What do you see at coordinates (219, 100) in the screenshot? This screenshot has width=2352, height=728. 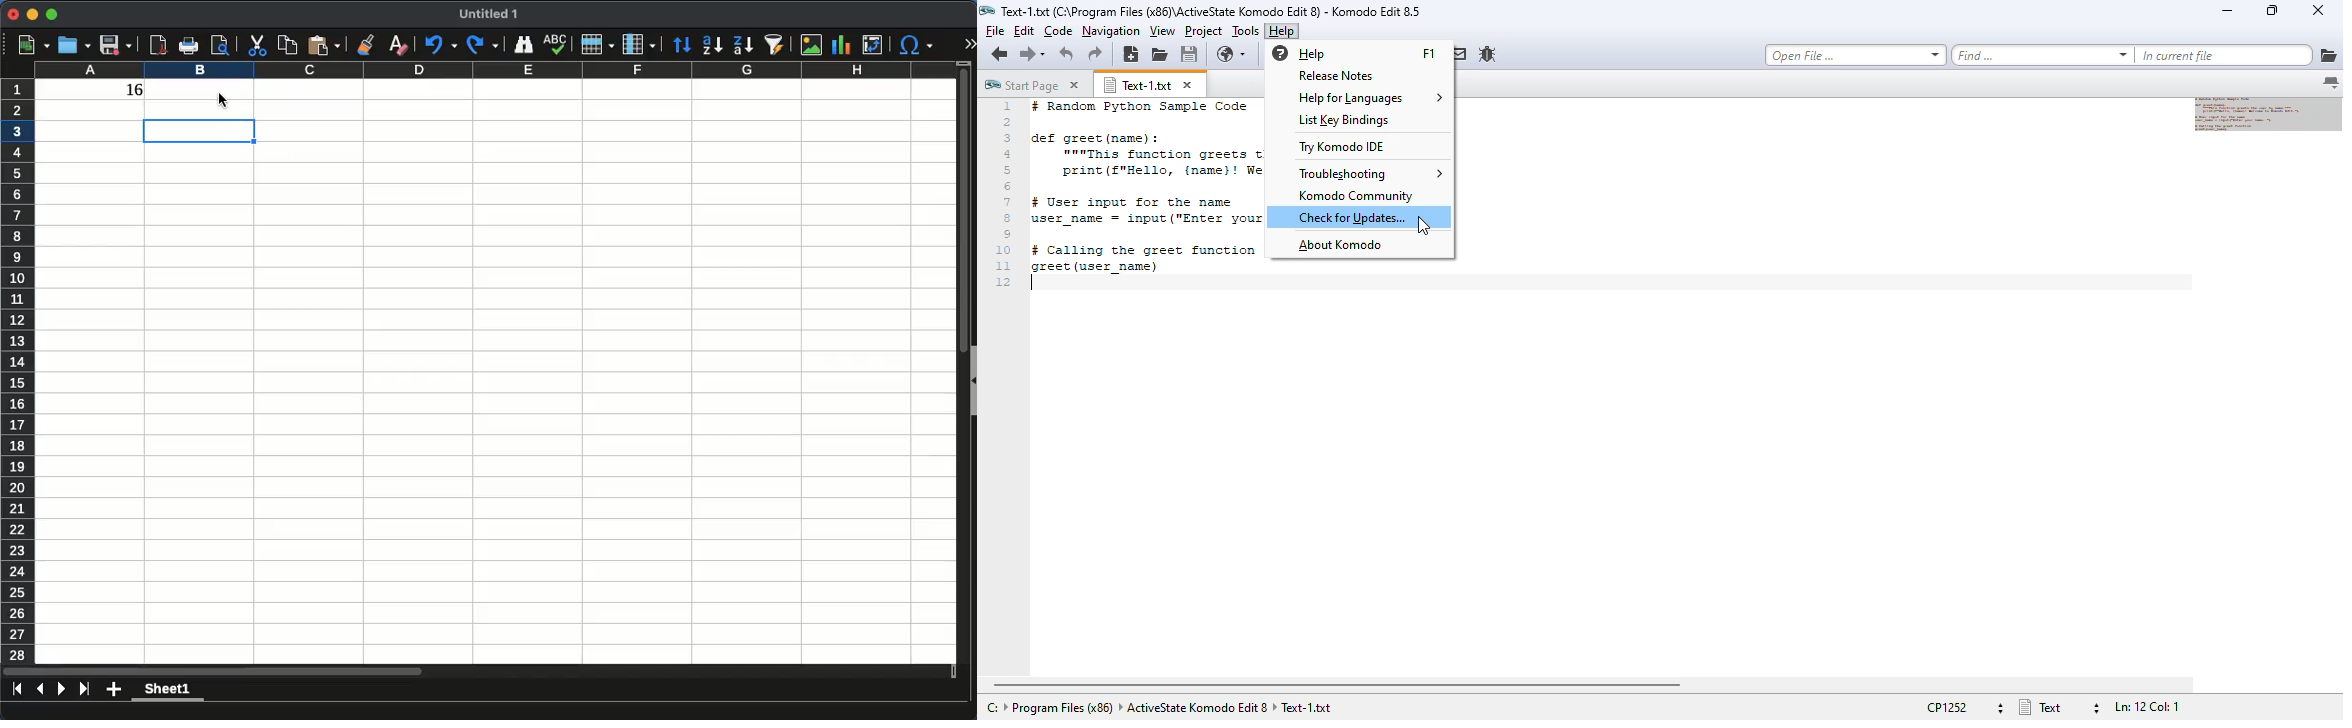 I see `click` at bounding box center [219, 100].